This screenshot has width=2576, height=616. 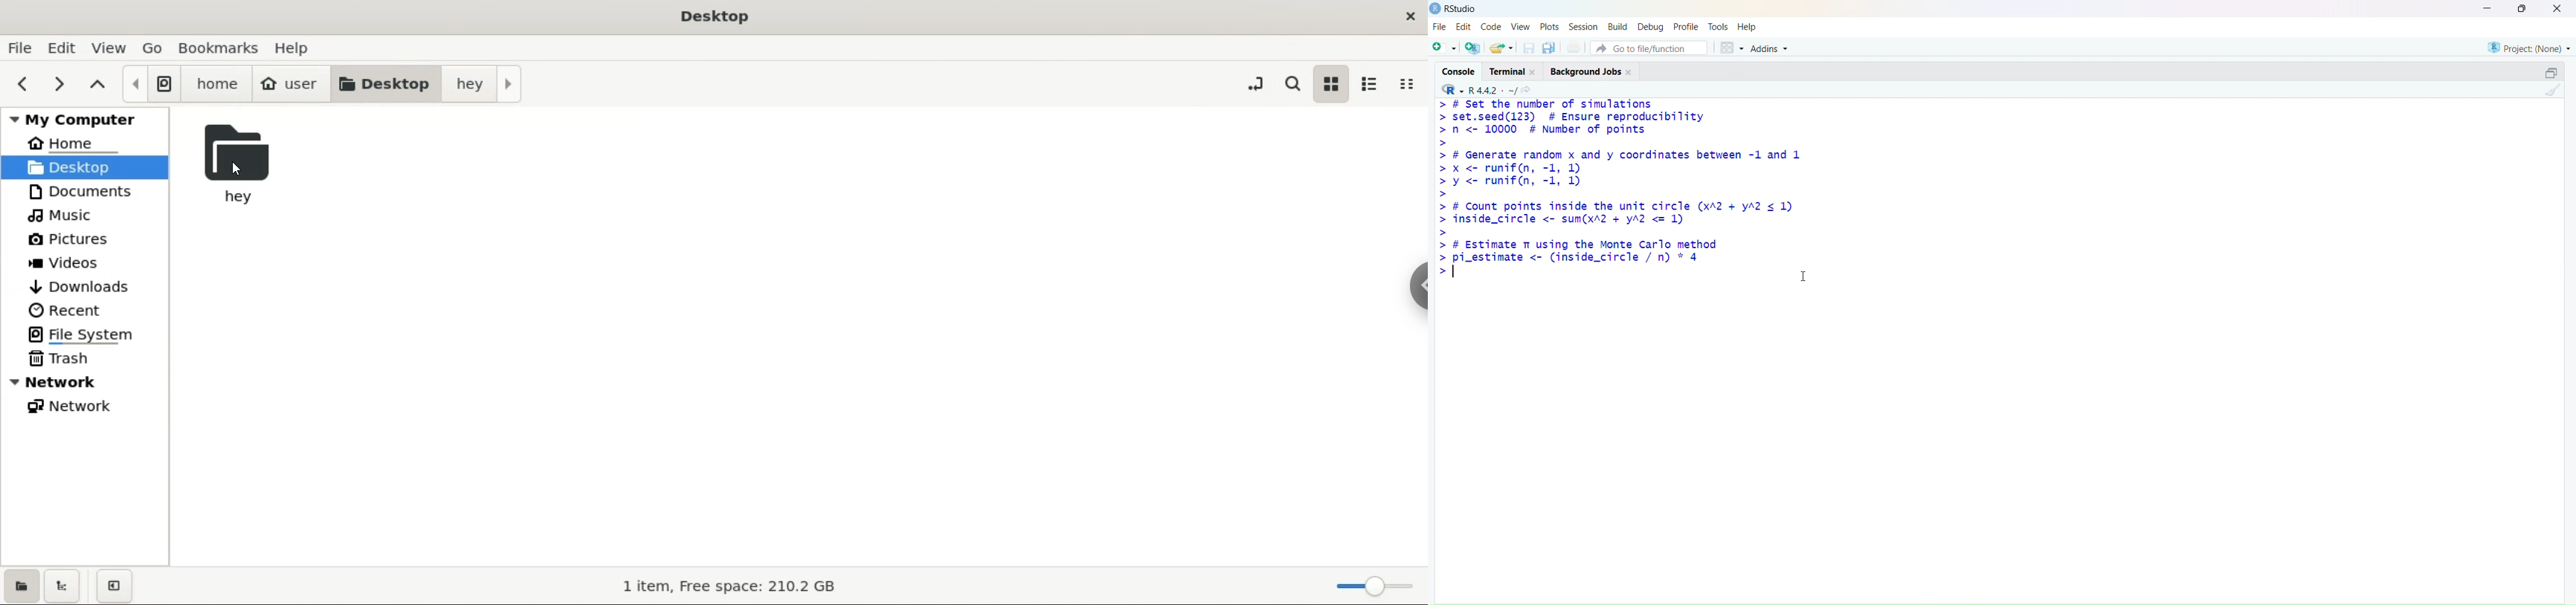 What do you see at coordinates (711, 15) in the screenshot?
I see `title` at bounding box center [711, 15].